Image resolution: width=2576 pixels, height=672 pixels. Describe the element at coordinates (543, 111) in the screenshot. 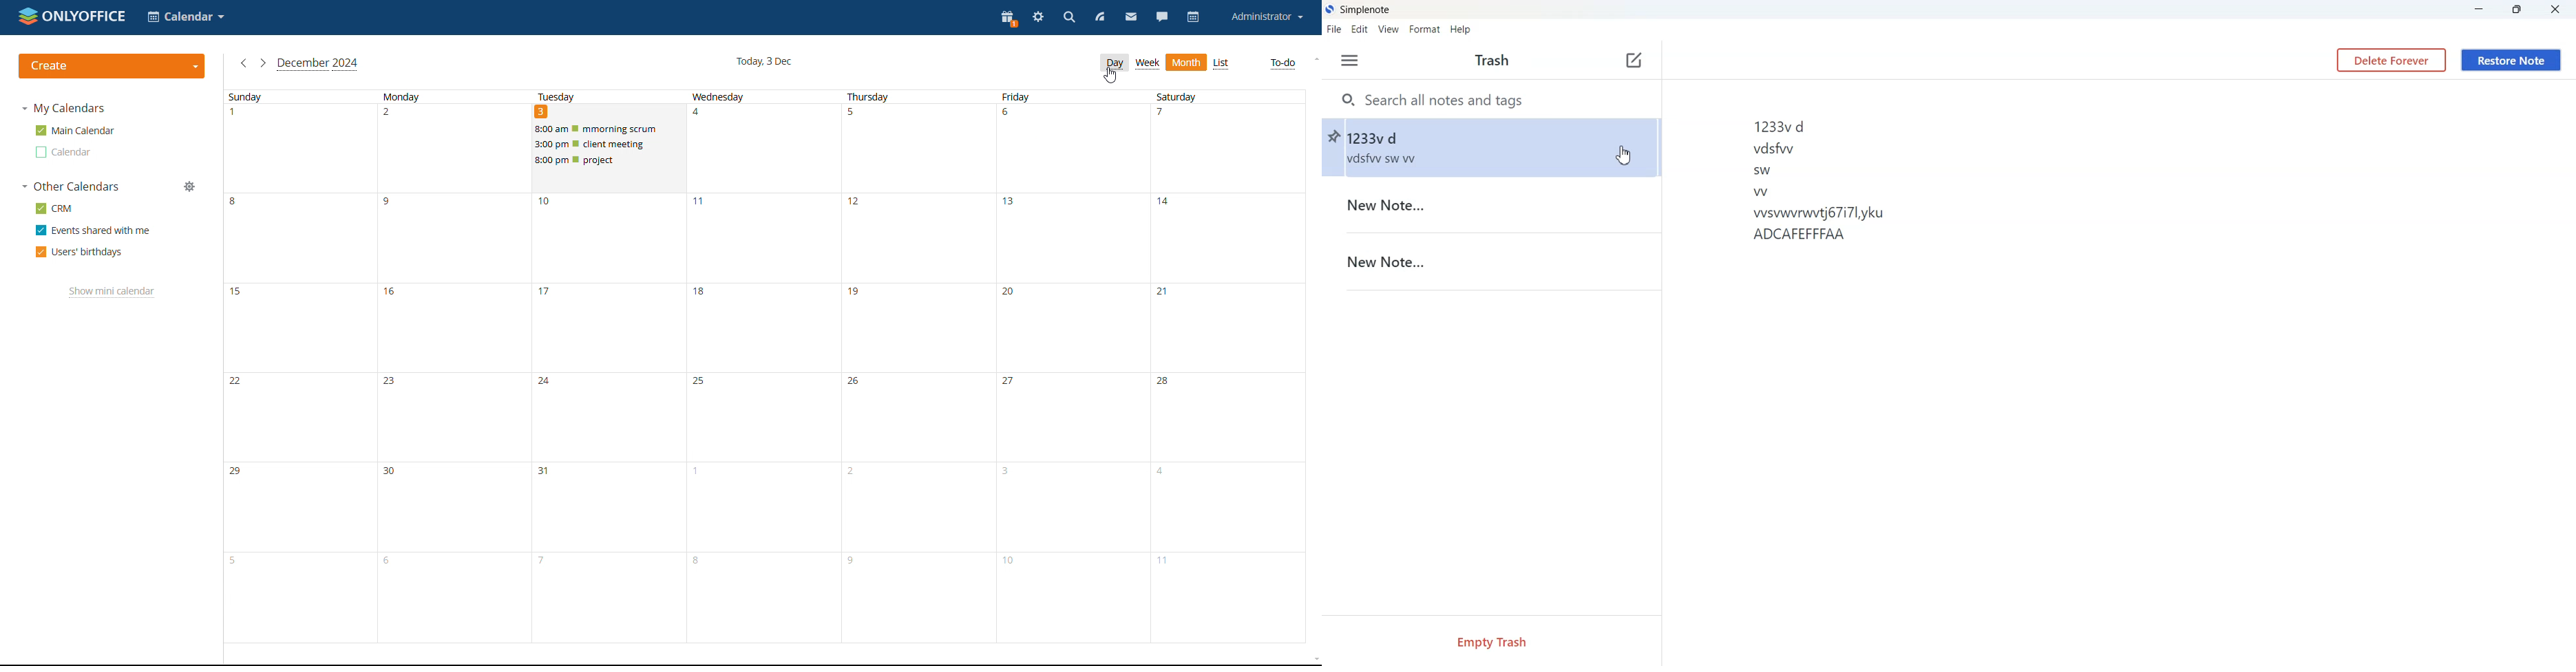

I see `DATE` at that location.